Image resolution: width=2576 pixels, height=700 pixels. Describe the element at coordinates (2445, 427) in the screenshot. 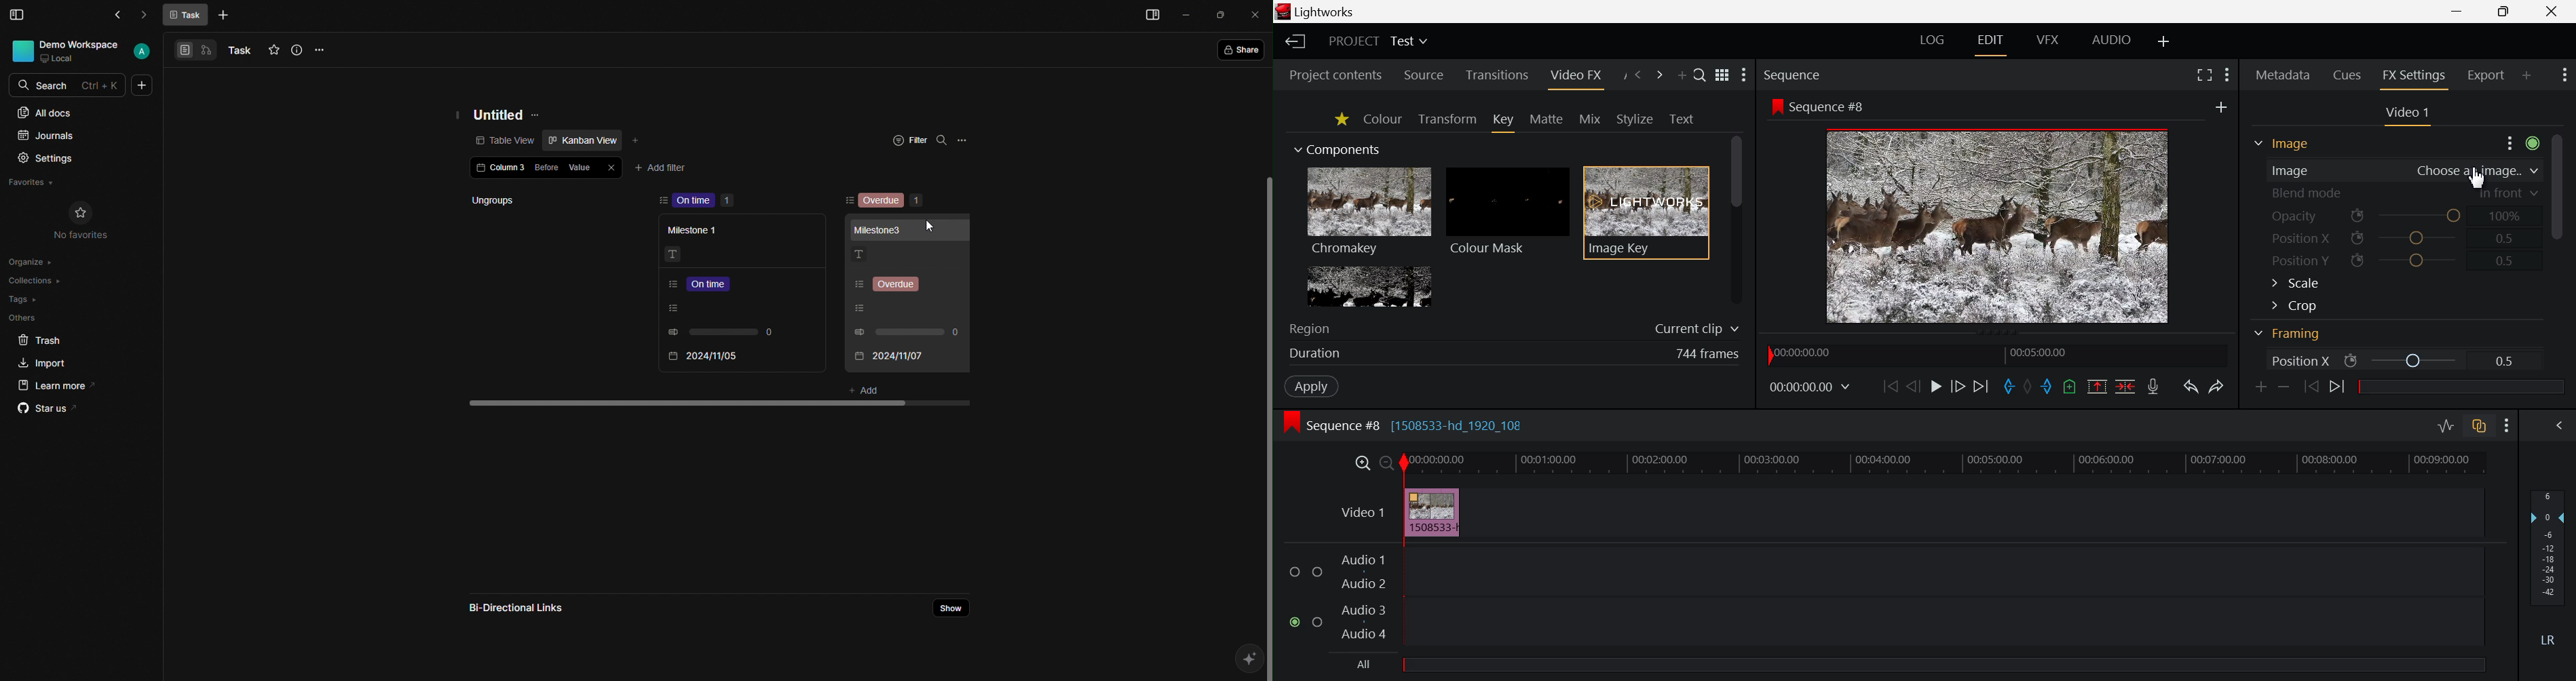

I see `Toggle audio levels editing` at that location.